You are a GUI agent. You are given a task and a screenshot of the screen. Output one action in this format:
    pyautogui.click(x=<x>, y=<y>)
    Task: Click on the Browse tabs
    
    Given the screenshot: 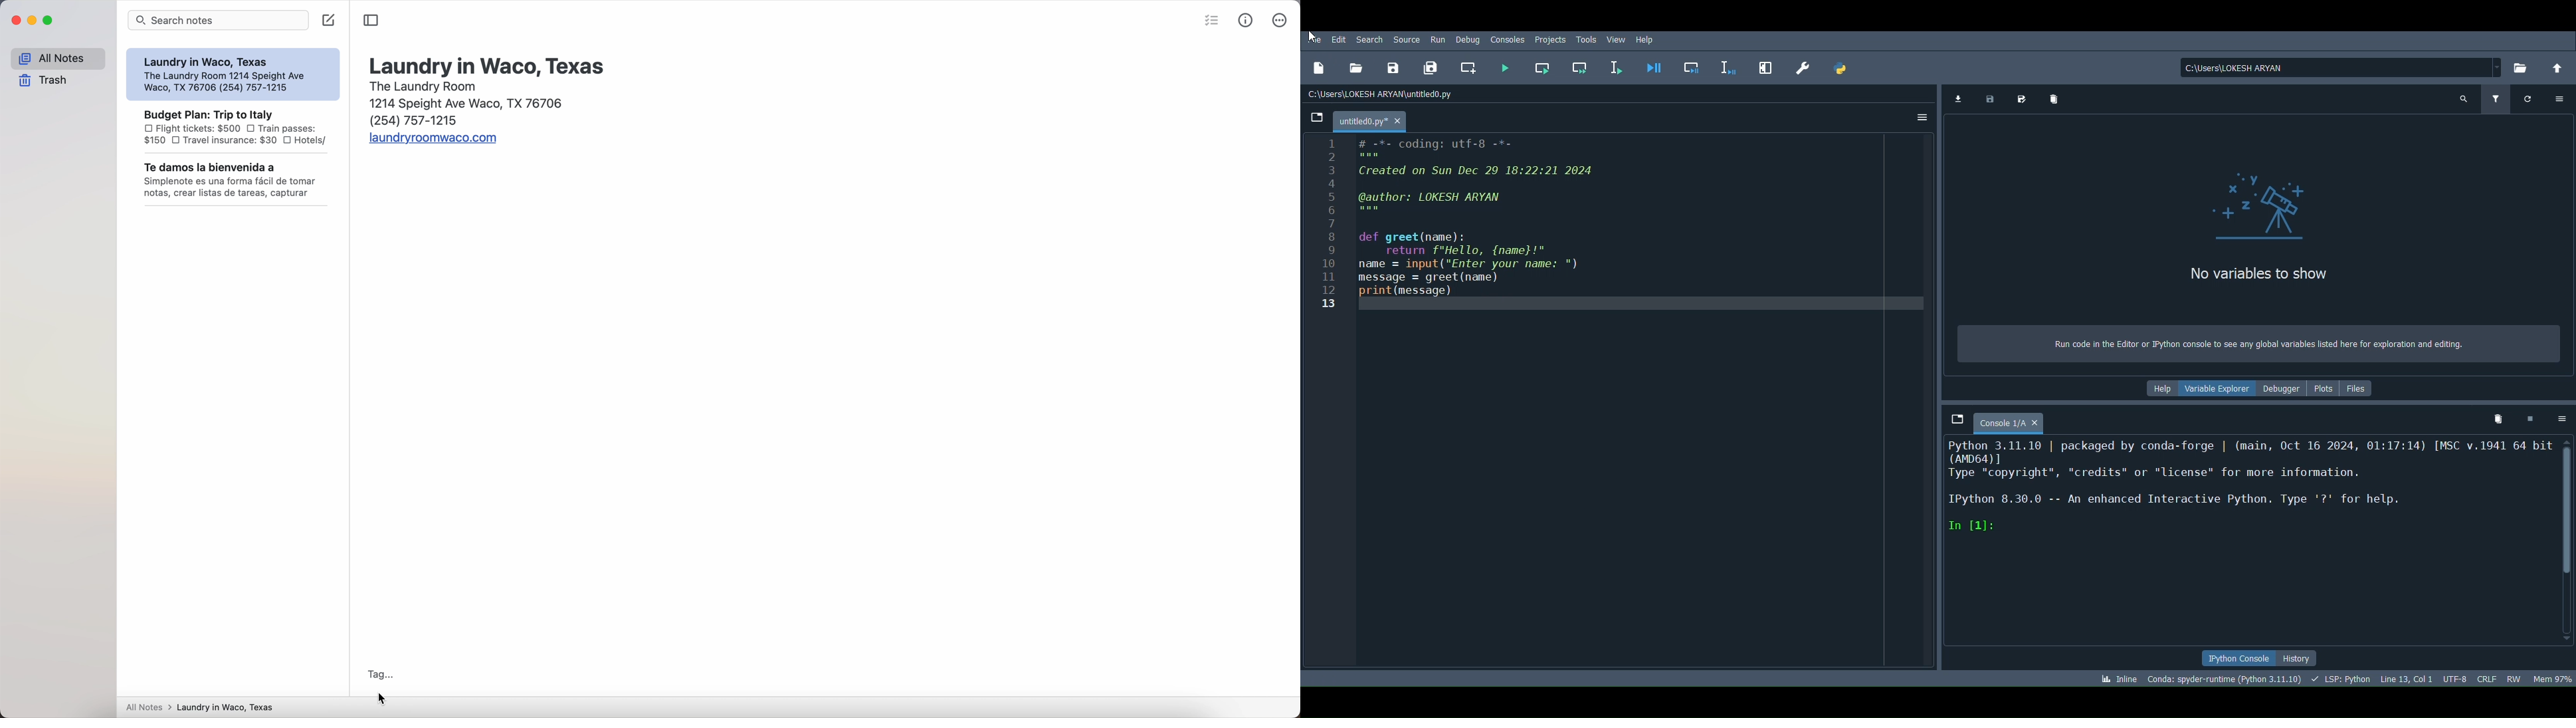 What is the action you would take?
    pyautogui.click(x=1314, y=117)
    